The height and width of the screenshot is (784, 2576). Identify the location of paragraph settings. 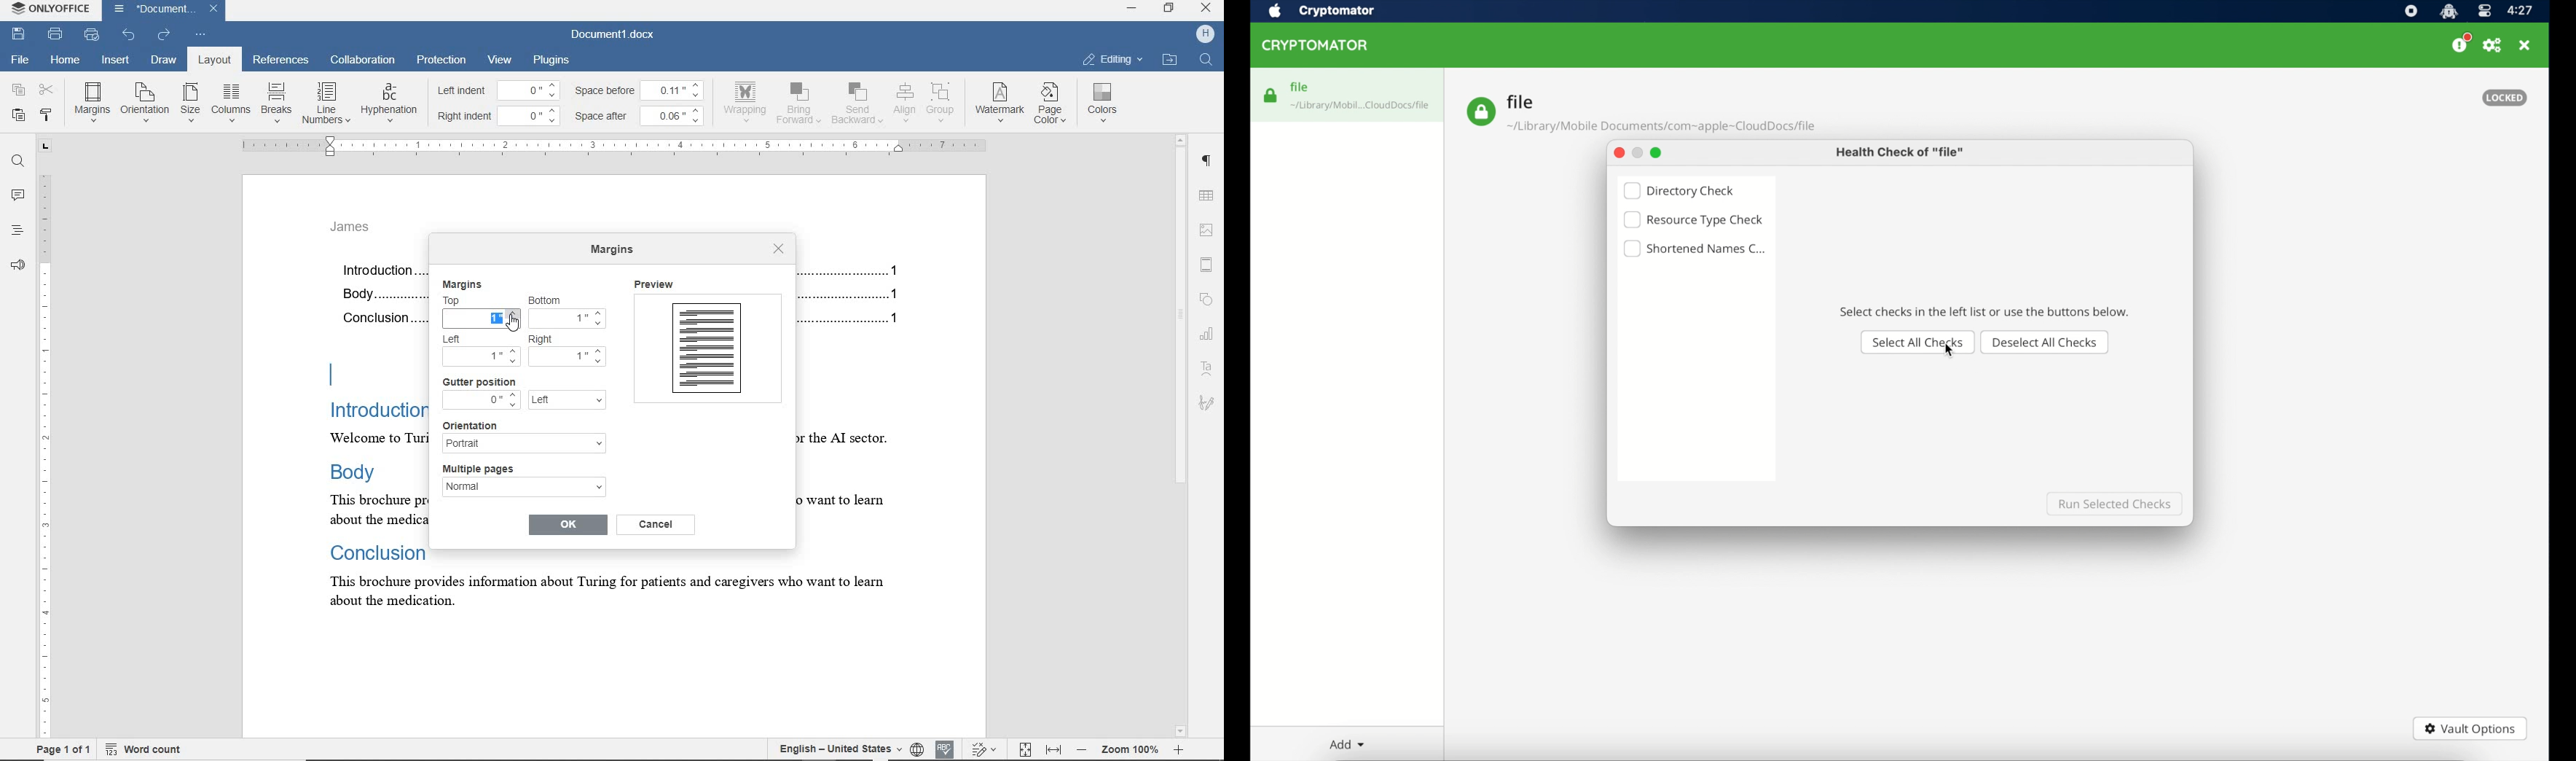
(1209, 164).